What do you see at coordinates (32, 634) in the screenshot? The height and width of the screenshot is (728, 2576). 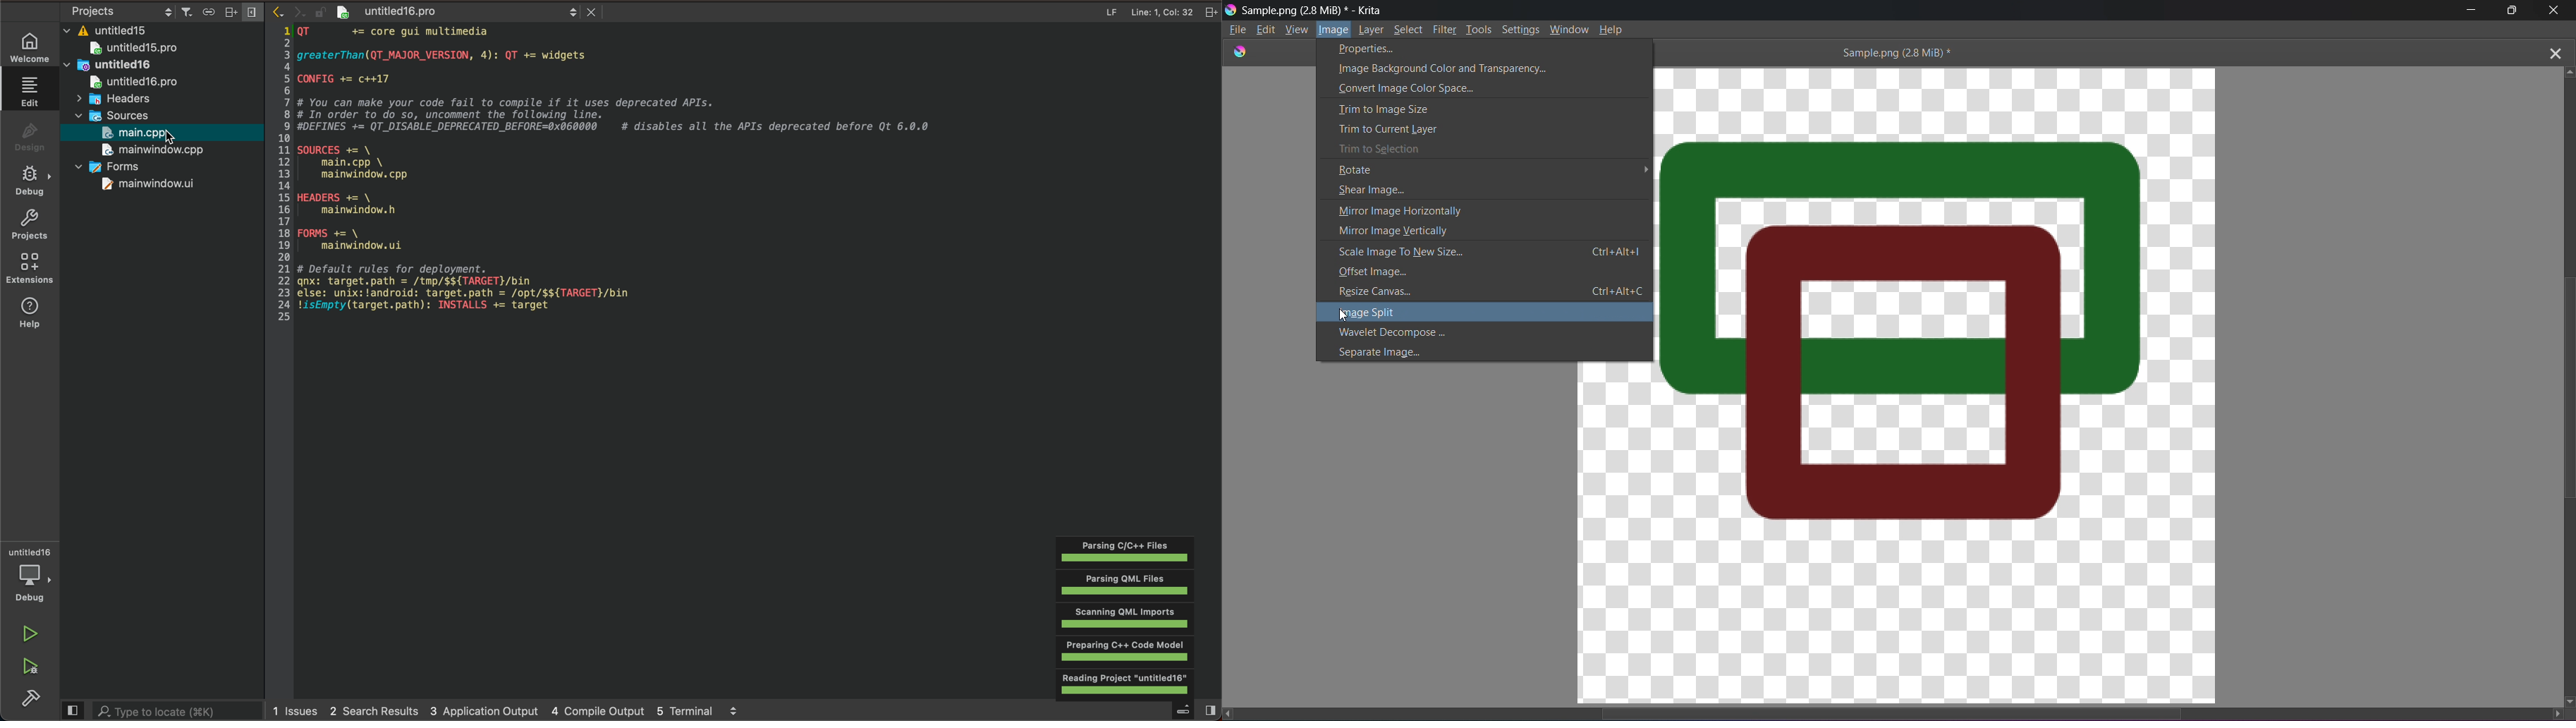 I see `run ` at bounding box center [32, 634].